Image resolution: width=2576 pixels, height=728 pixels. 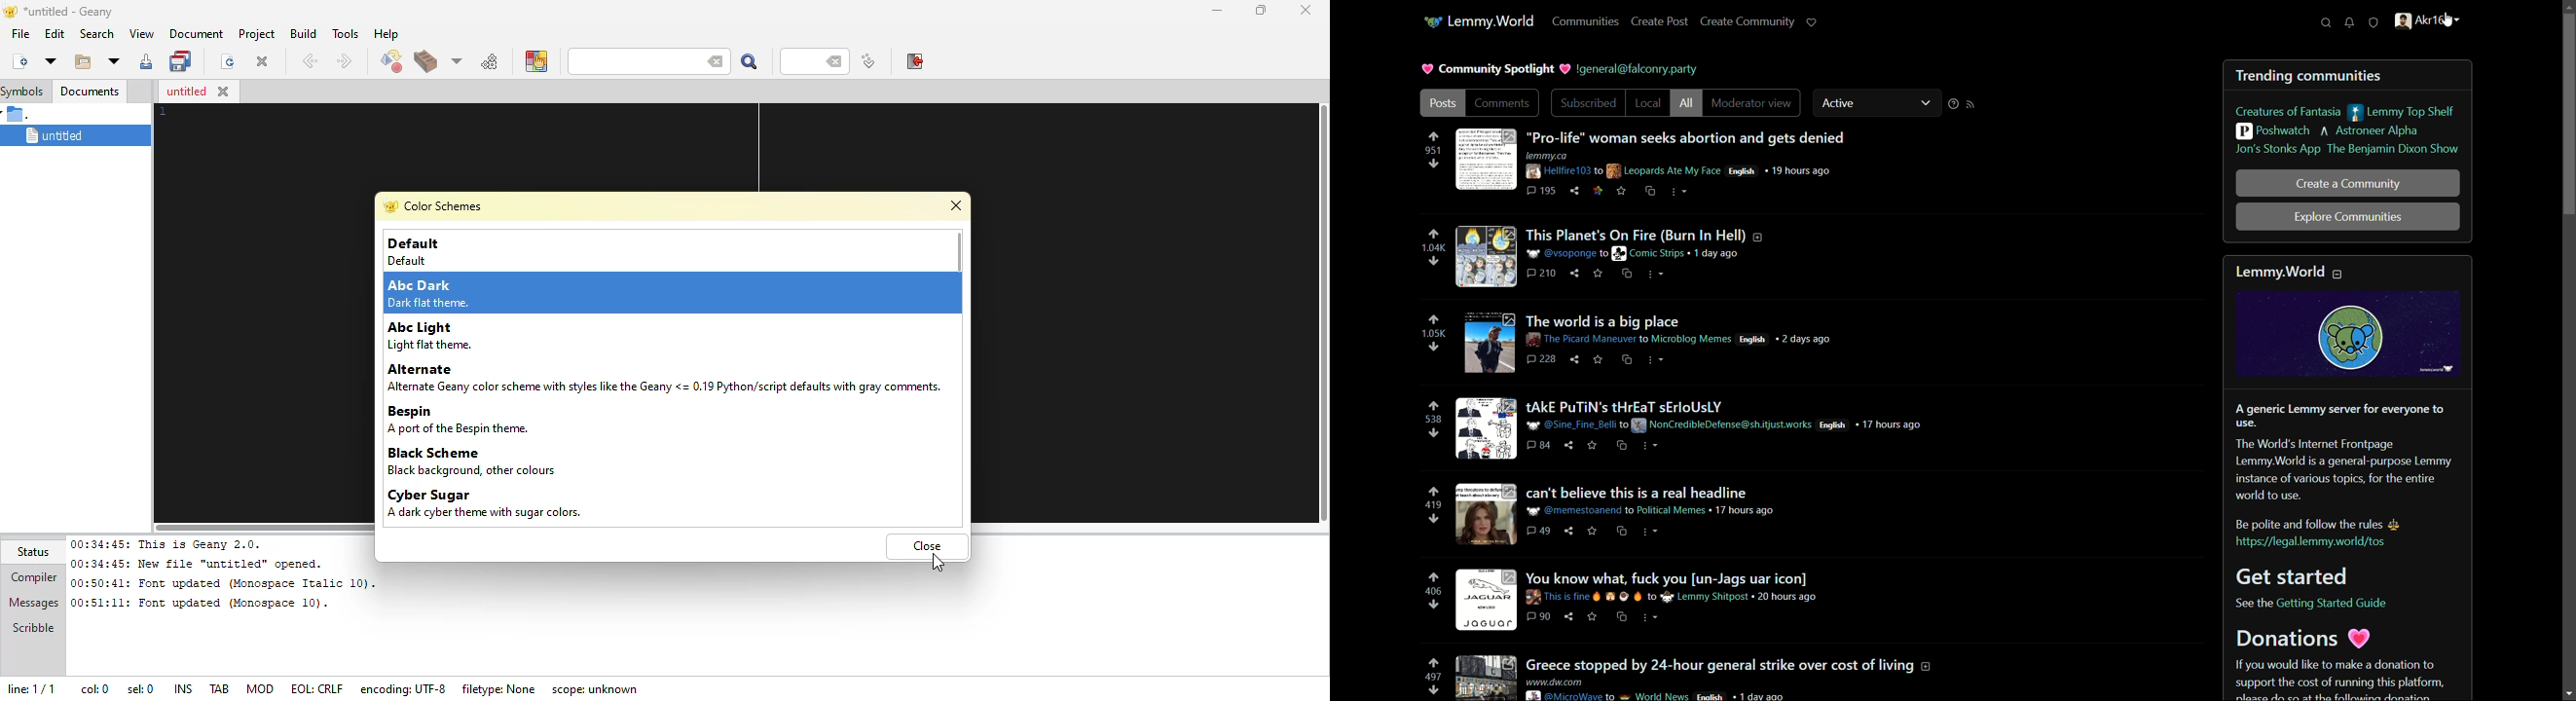 I want to click on post-2, so click(x=1610, y=254).